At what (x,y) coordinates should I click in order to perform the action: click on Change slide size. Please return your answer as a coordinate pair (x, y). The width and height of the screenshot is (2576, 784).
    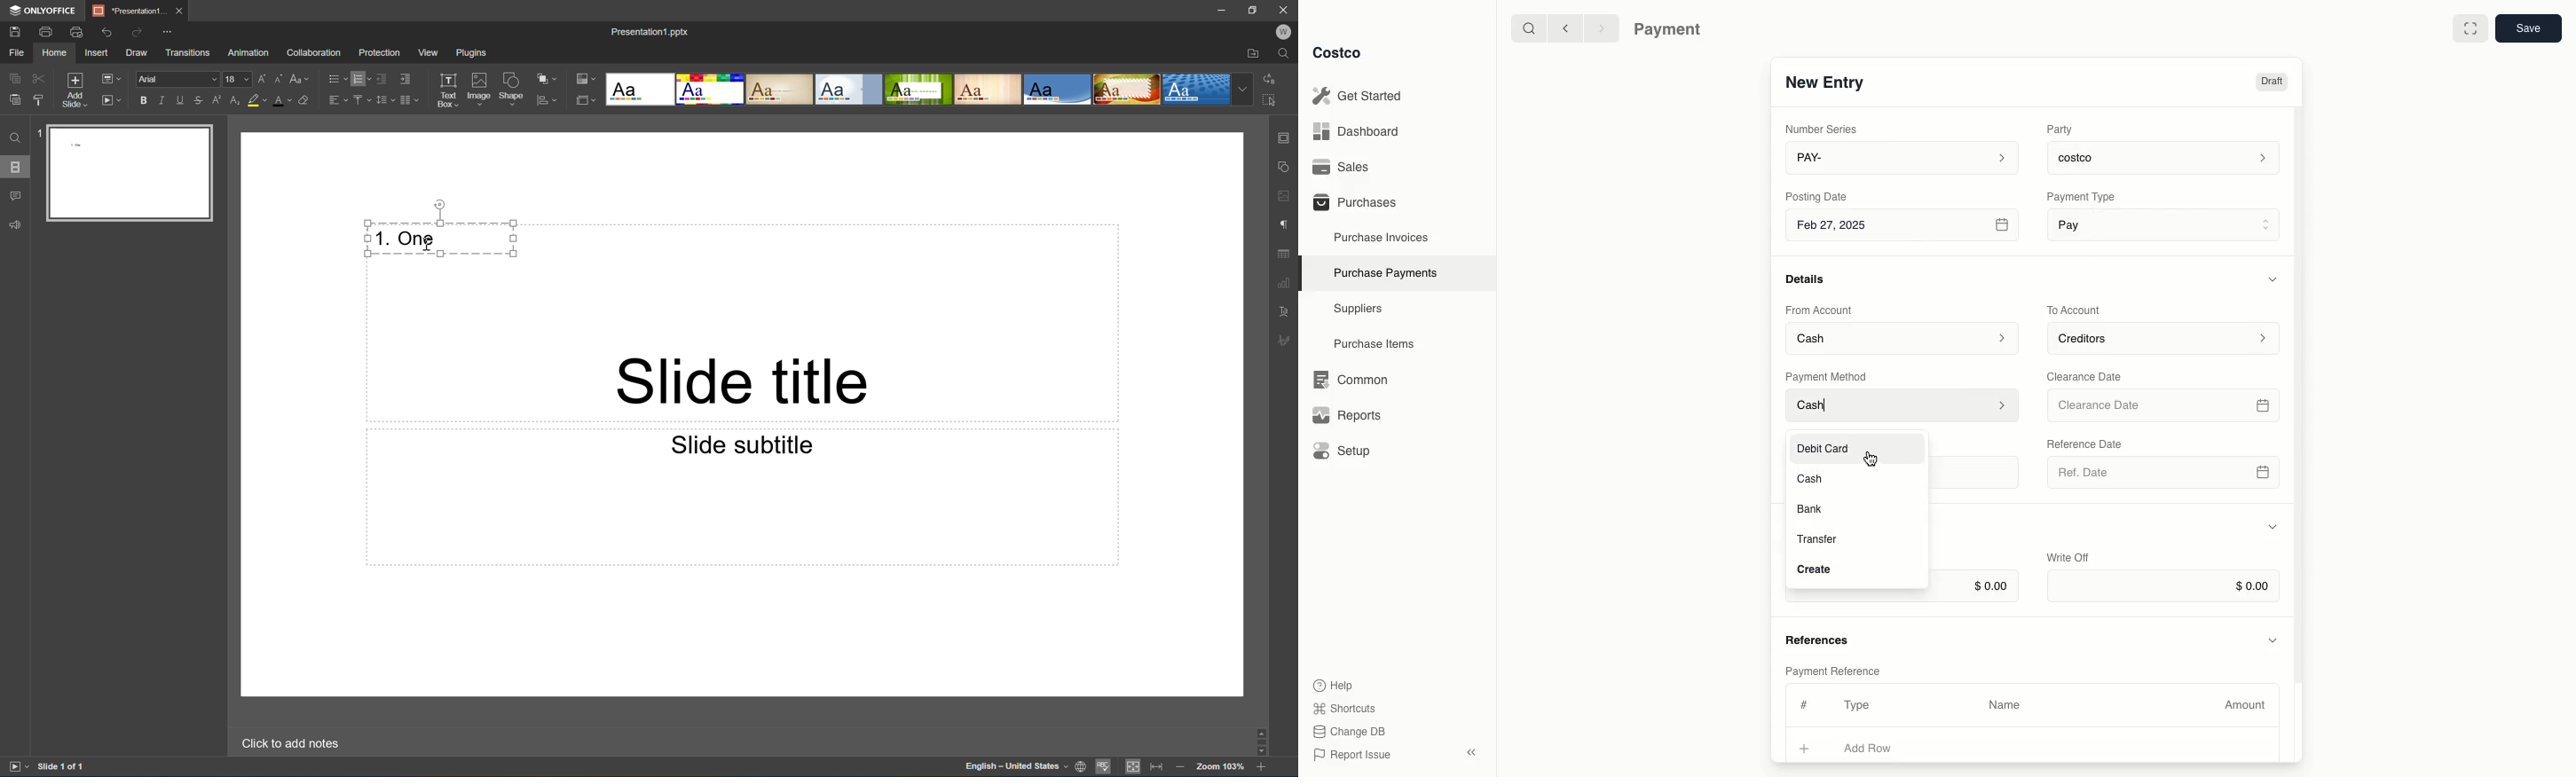
    Looking at the image, I should click on (585, 99).